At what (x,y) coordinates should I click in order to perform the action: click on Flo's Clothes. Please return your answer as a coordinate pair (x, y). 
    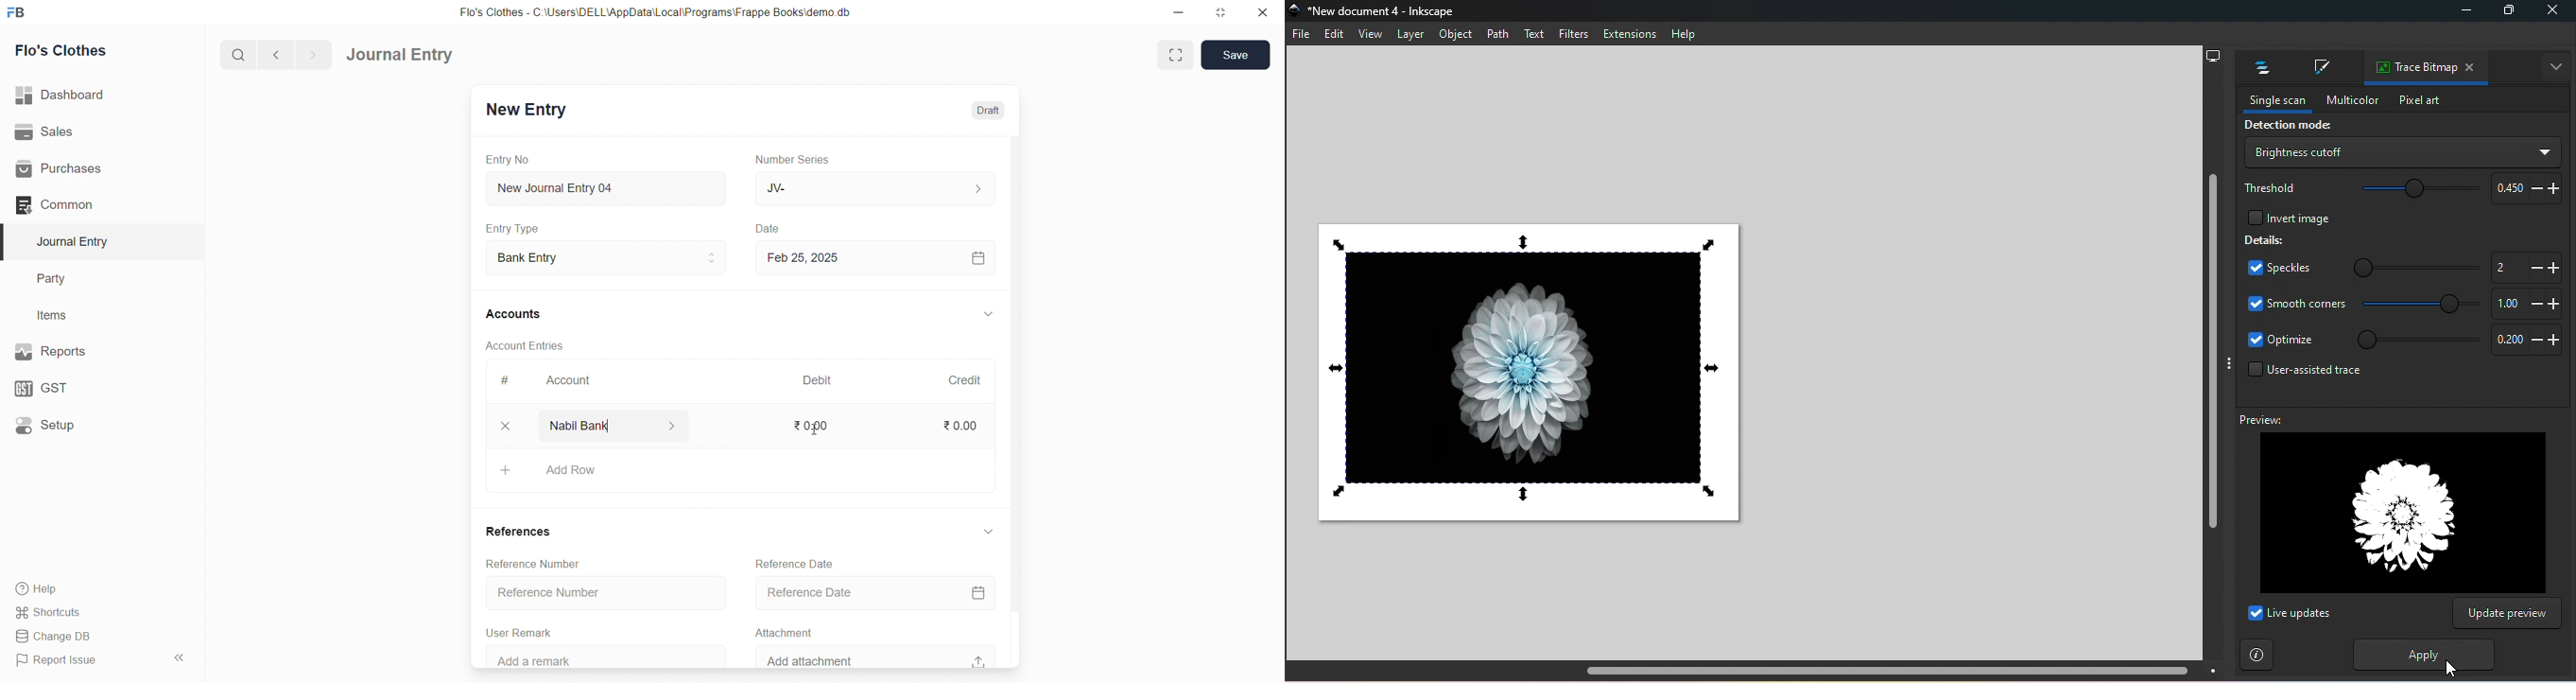
    Looking at the image, I should click on (96, 51).